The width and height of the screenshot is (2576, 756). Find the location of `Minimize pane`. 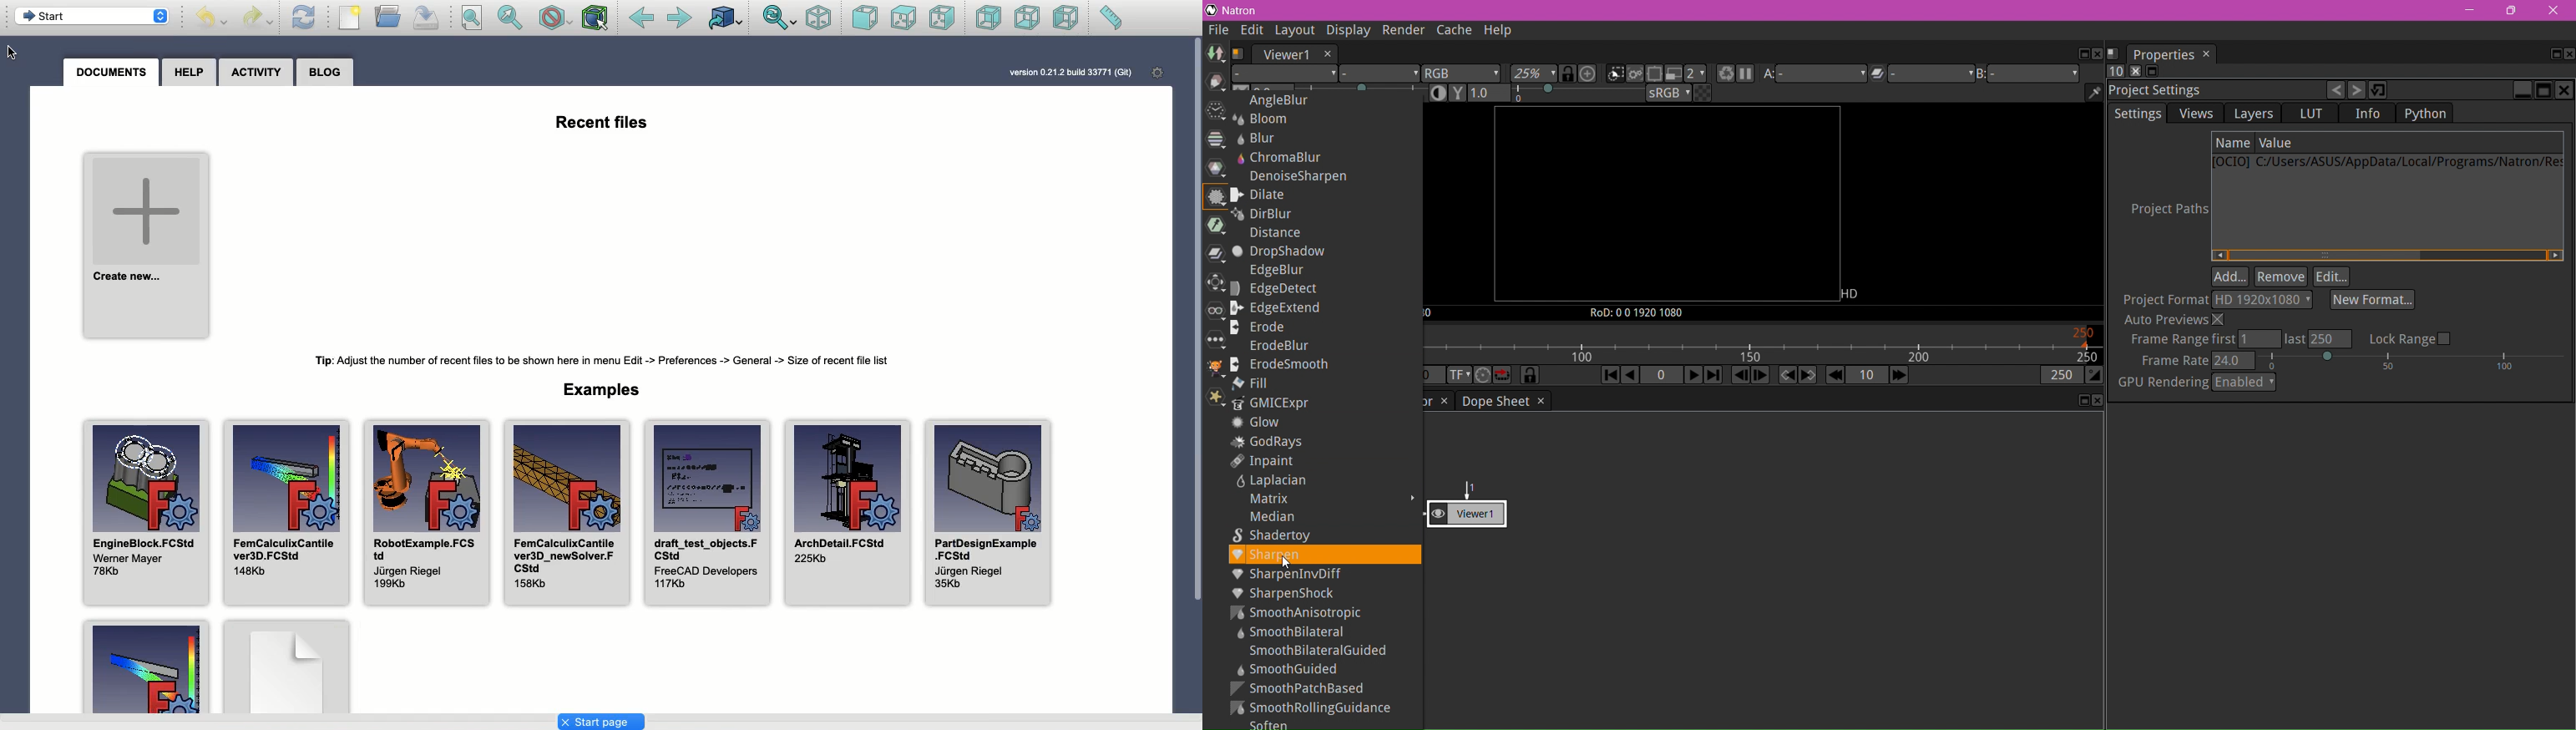

Minimize pane is located at coordinates (2522, 90).